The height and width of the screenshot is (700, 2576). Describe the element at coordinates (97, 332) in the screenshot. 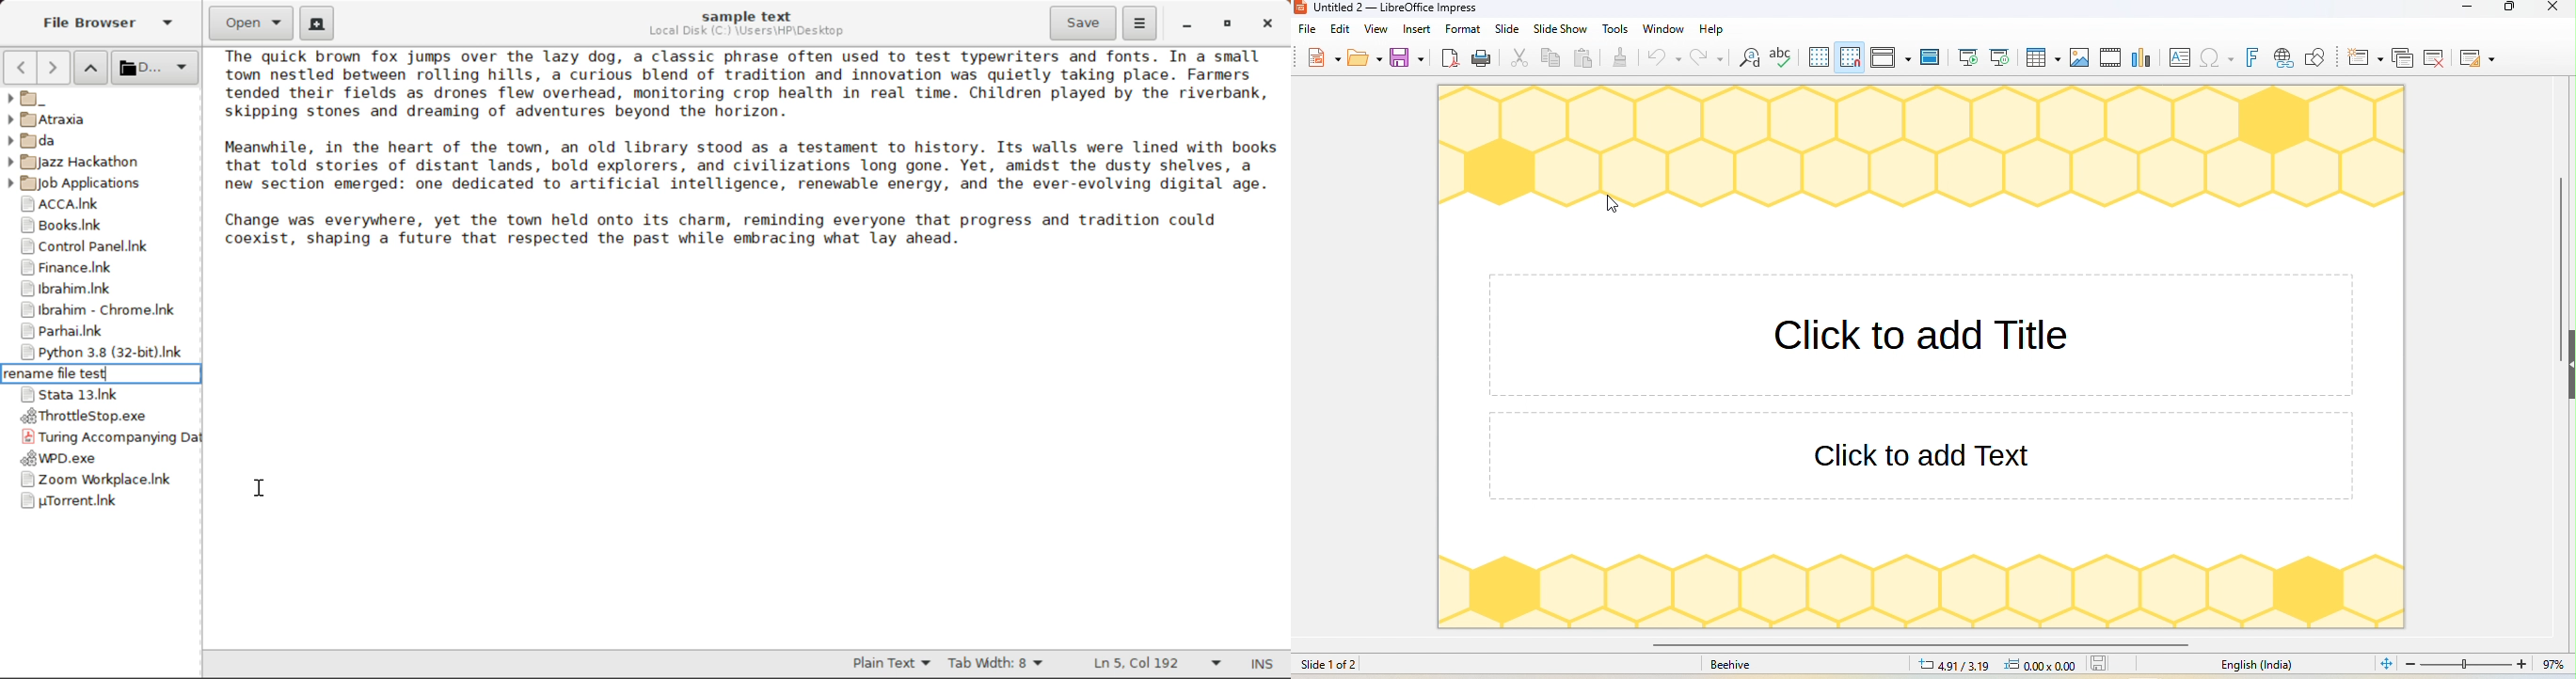

I see `Parhai Folder Shortcut Link` at that location.